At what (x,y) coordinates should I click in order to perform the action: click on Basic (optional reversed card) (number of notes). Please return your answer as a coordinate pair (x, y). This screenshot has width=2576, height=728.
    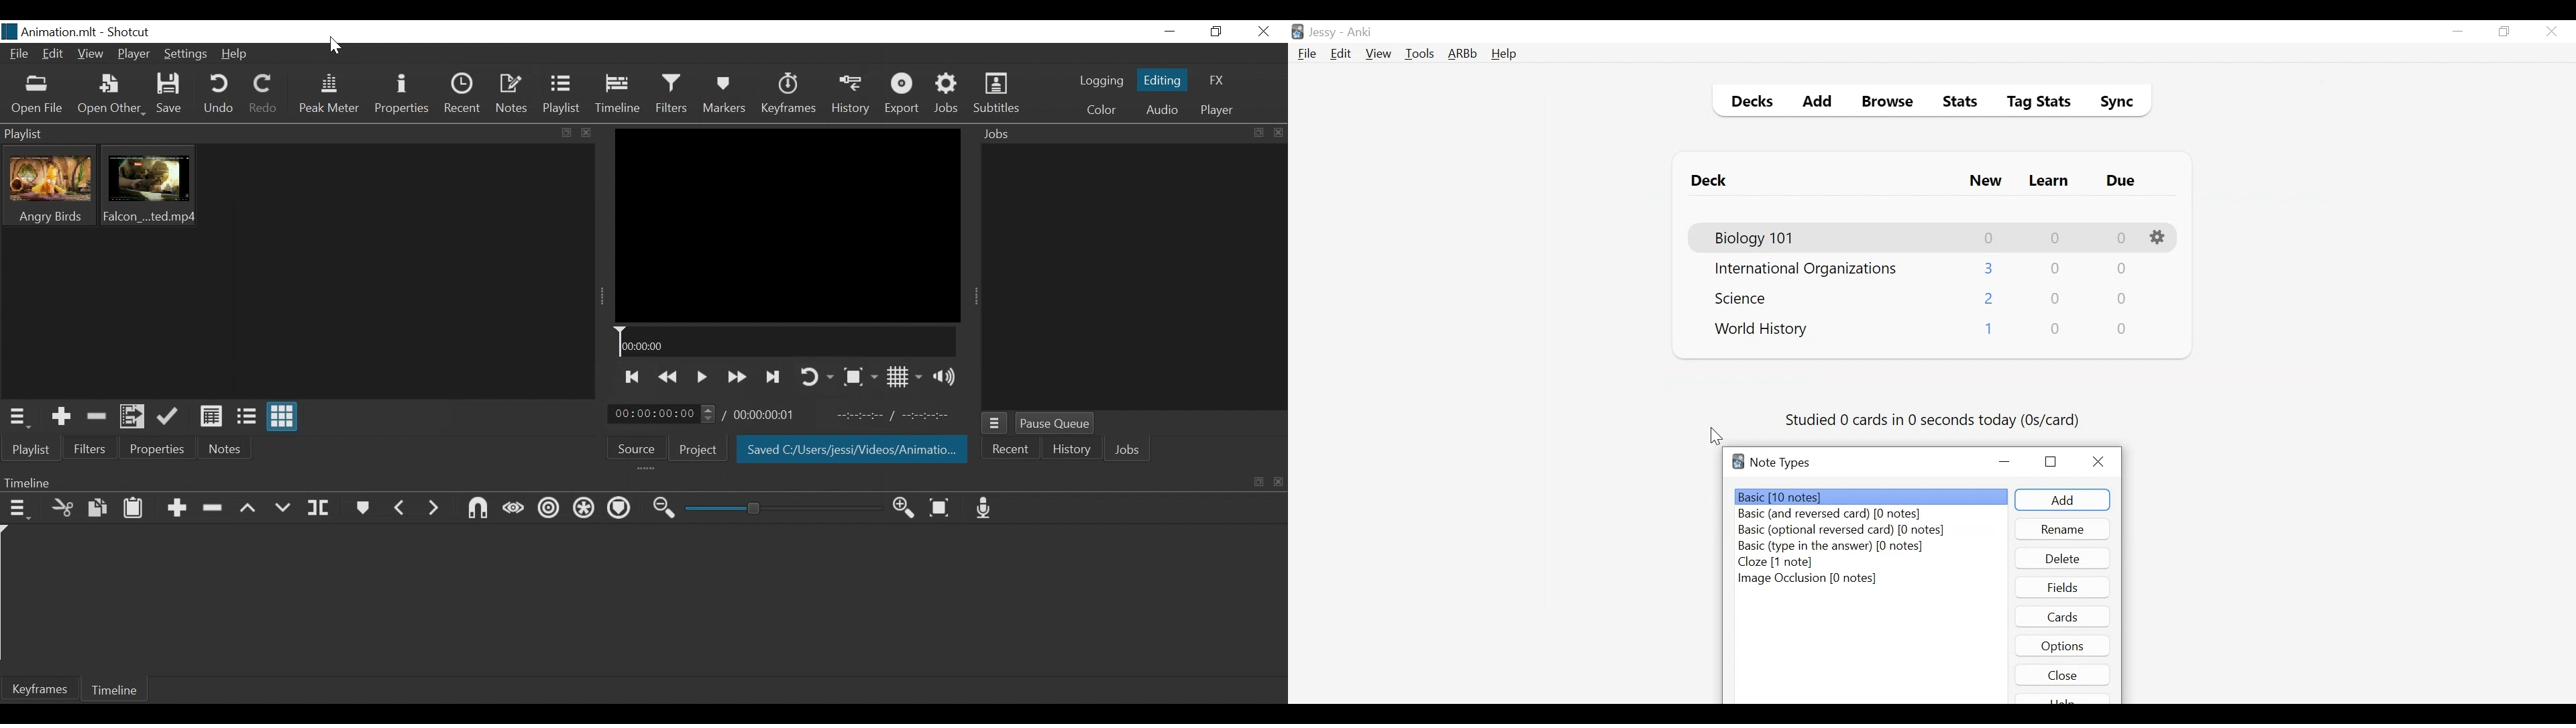
    Looking at the image, I should click on (1841, 531).